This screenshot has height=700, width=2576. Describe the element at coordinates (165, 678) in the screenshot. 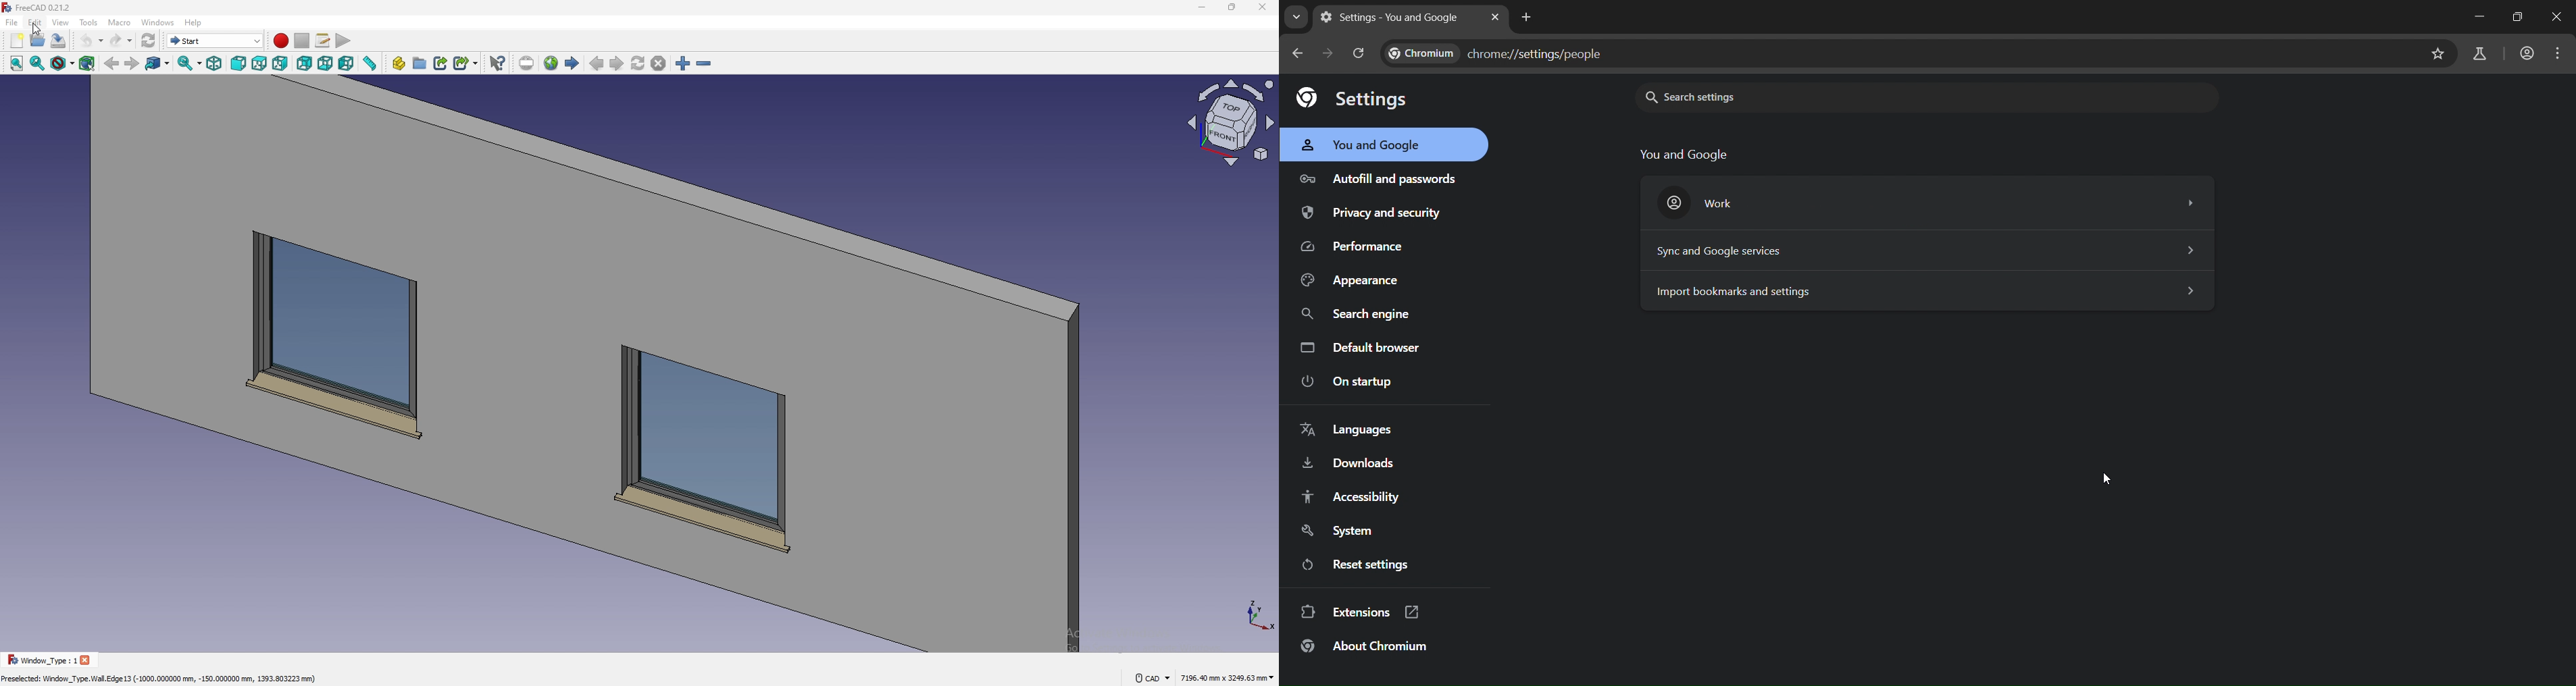

I see `preselected: Window_Type.Wal.Edge 13 (-1000.000000 mm, -150.000000 mm, 1393.803223 mm)` at that location.